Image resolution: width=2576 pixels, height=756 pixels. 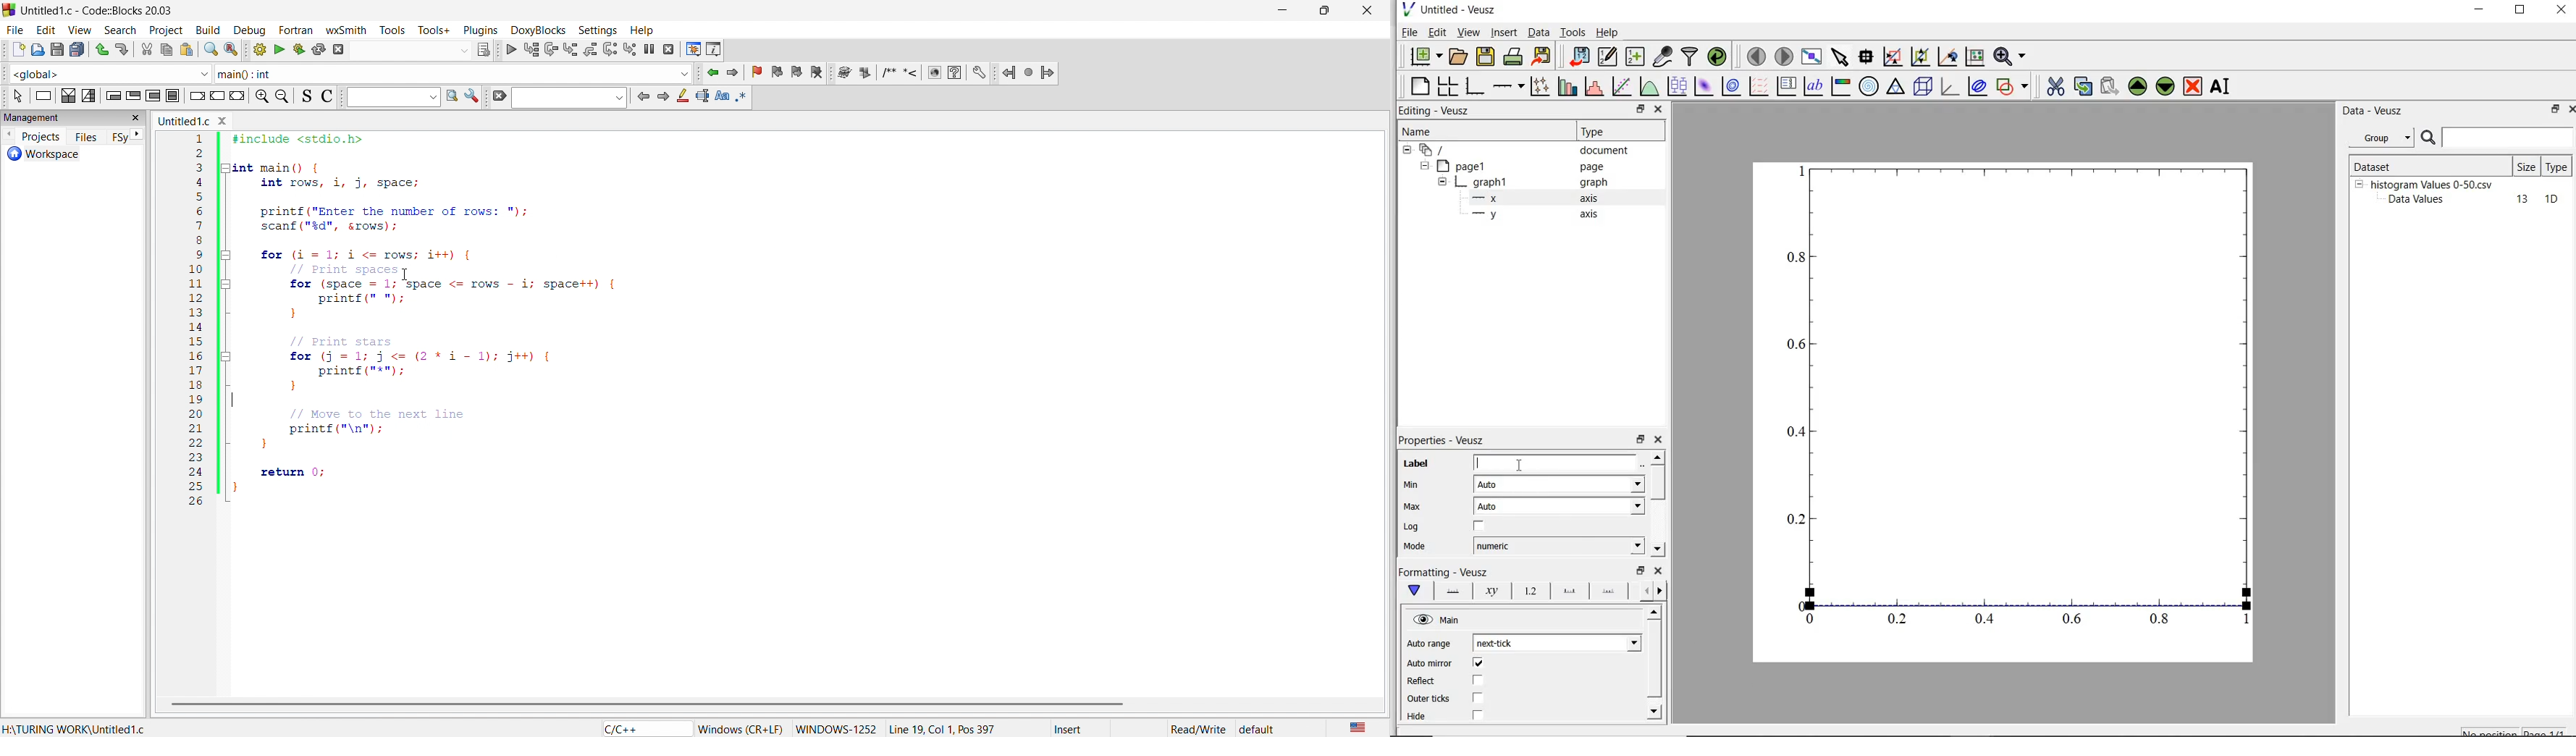 I want to click on histogram of a dataset, so click(x=1593, y=87).